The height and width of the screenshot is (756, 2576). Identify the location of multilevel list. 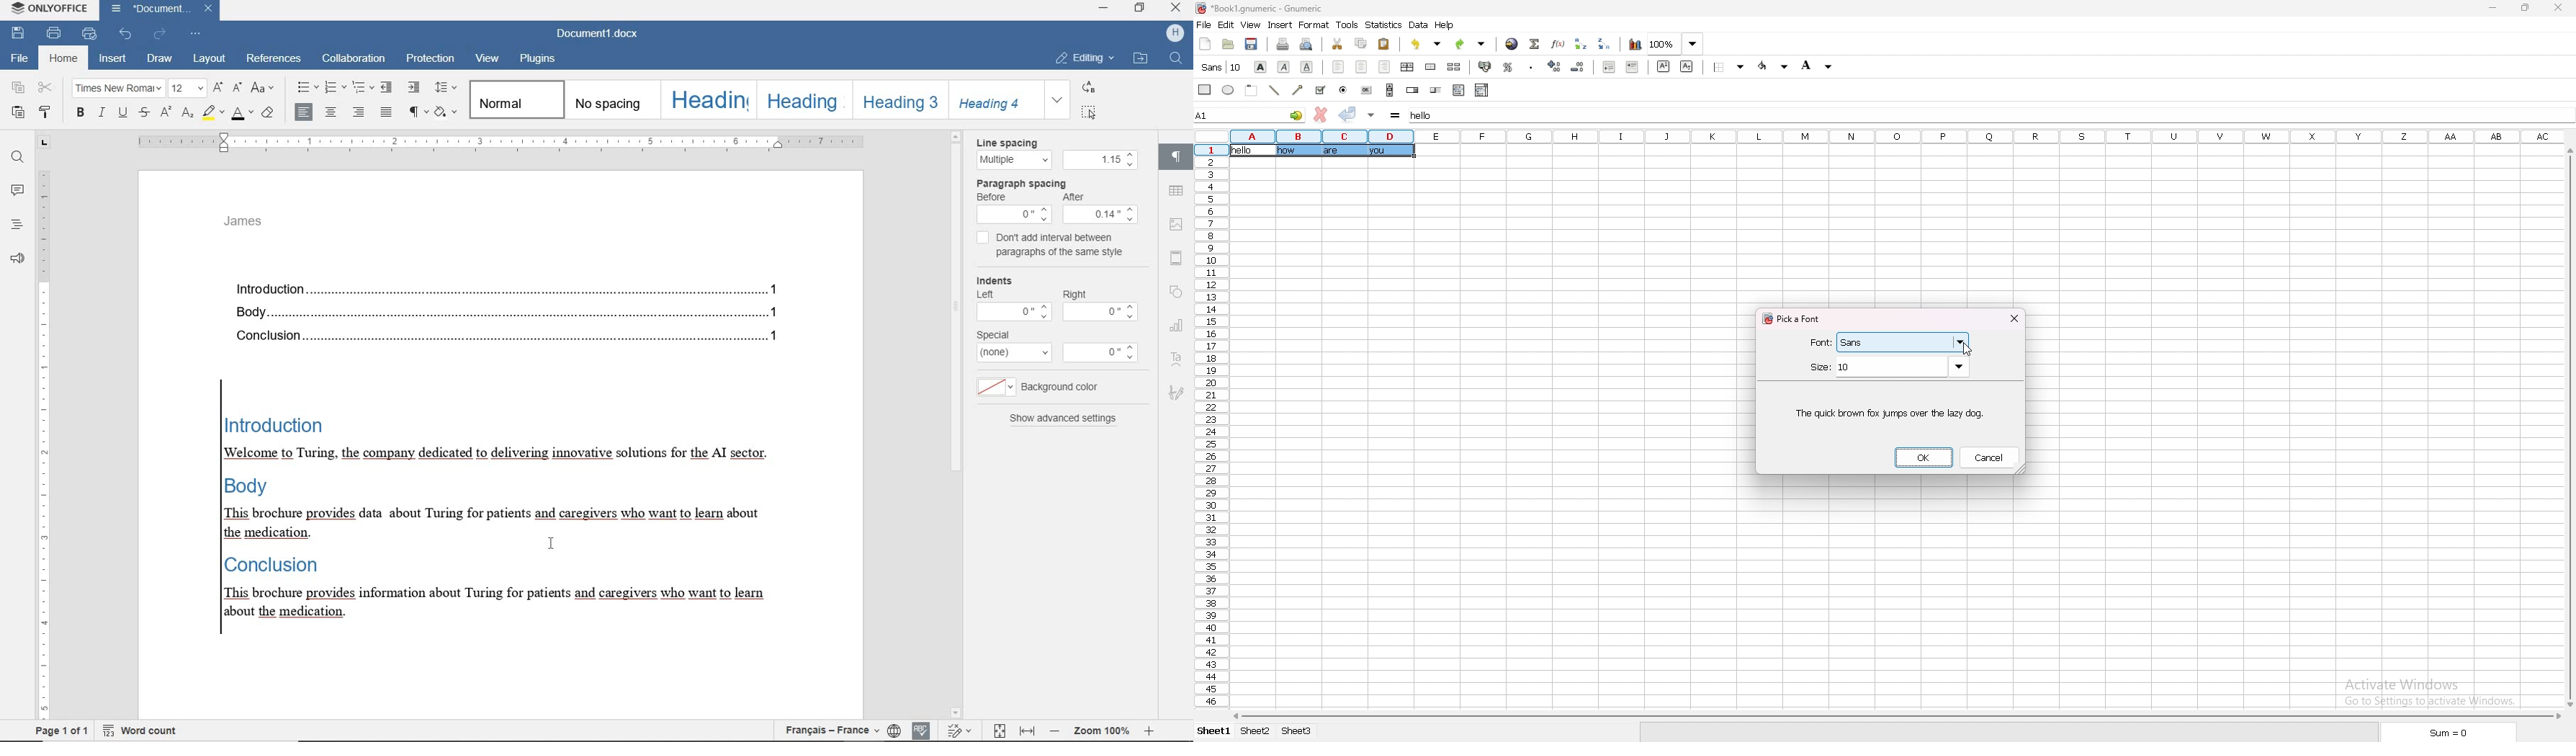
(364, 87).